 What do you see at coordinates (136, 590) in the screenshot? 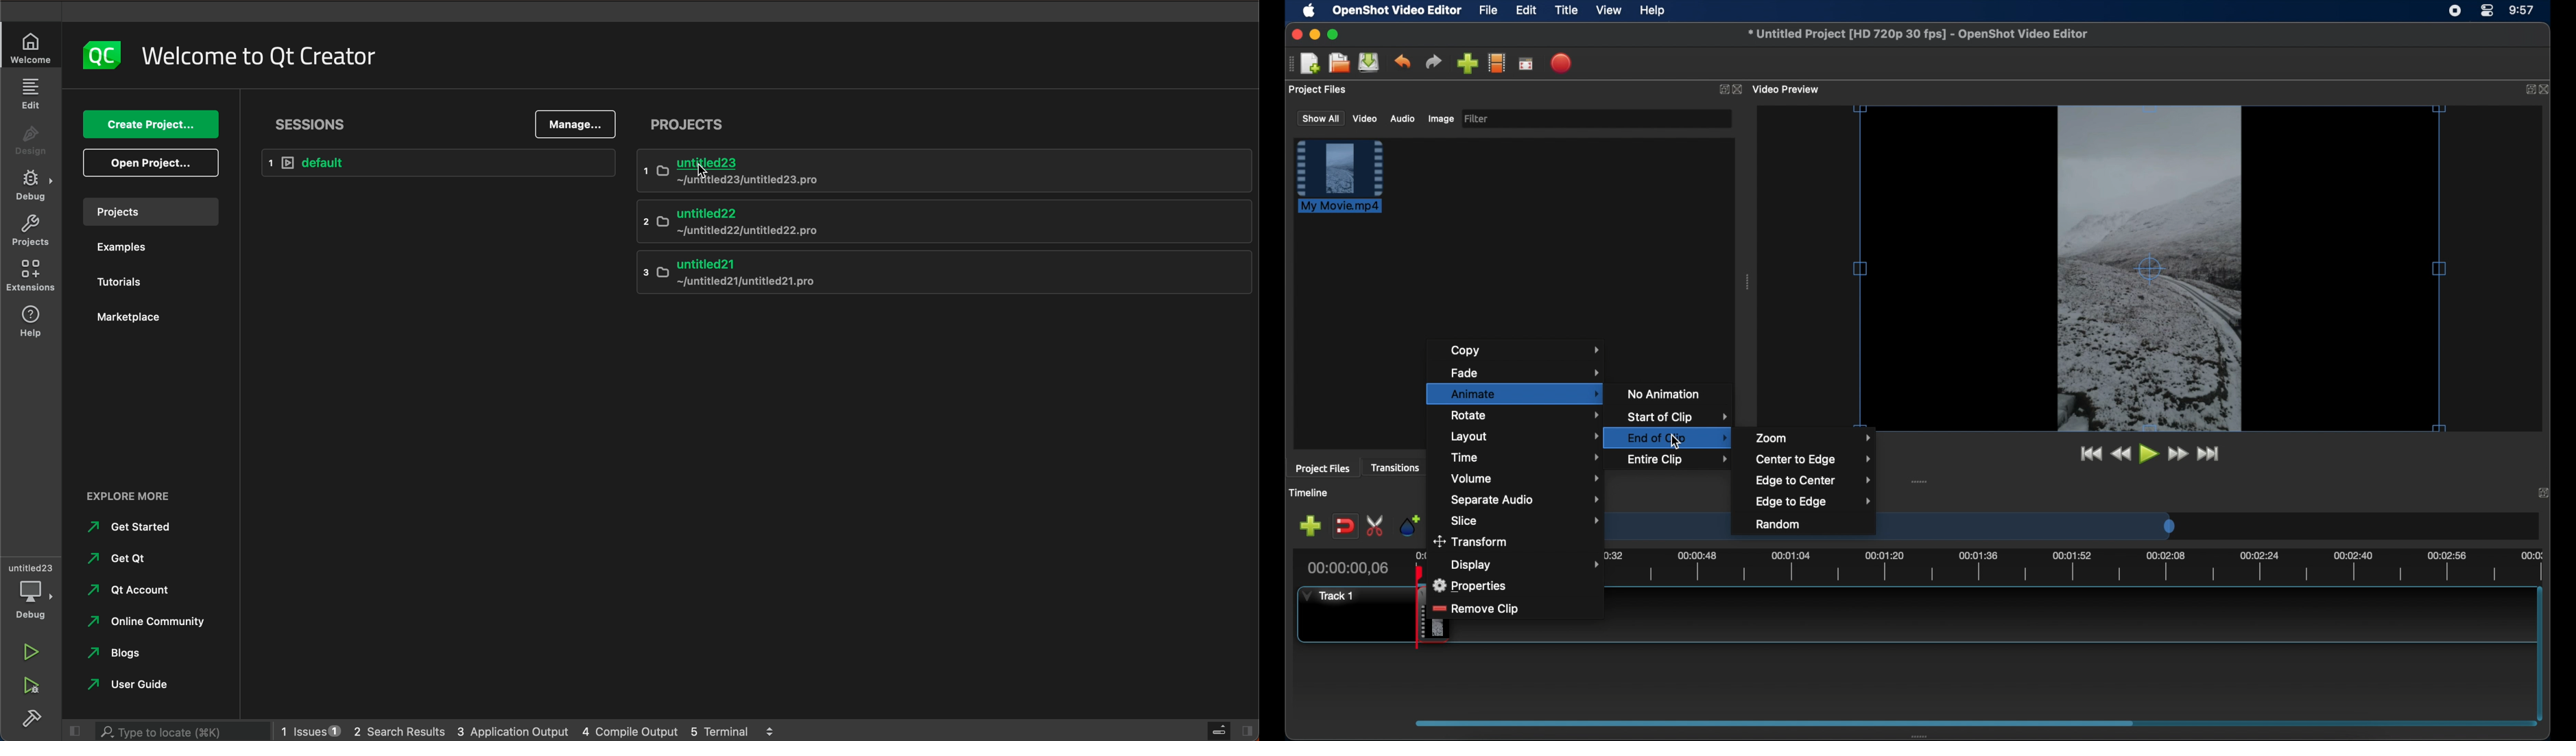
I see `qt account` at bounding box center [136, 590].